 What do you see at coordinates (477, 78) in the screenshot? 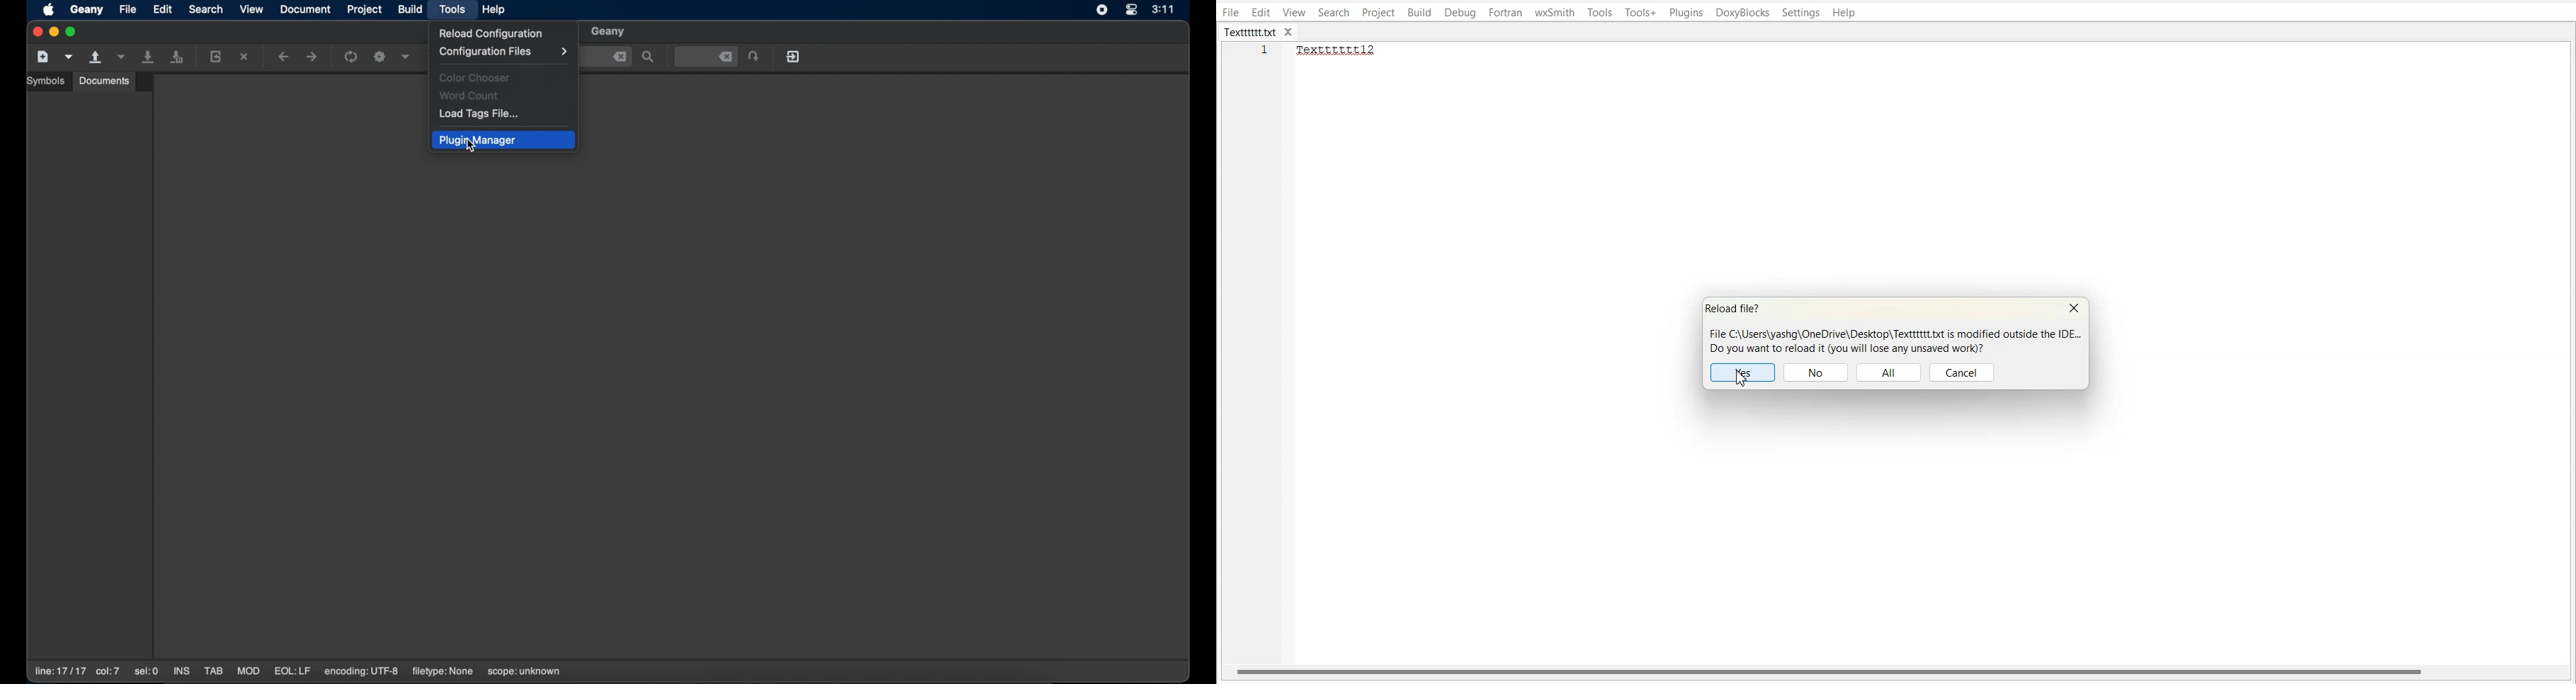
I see `color chooser` at bounding box center [477, 78].